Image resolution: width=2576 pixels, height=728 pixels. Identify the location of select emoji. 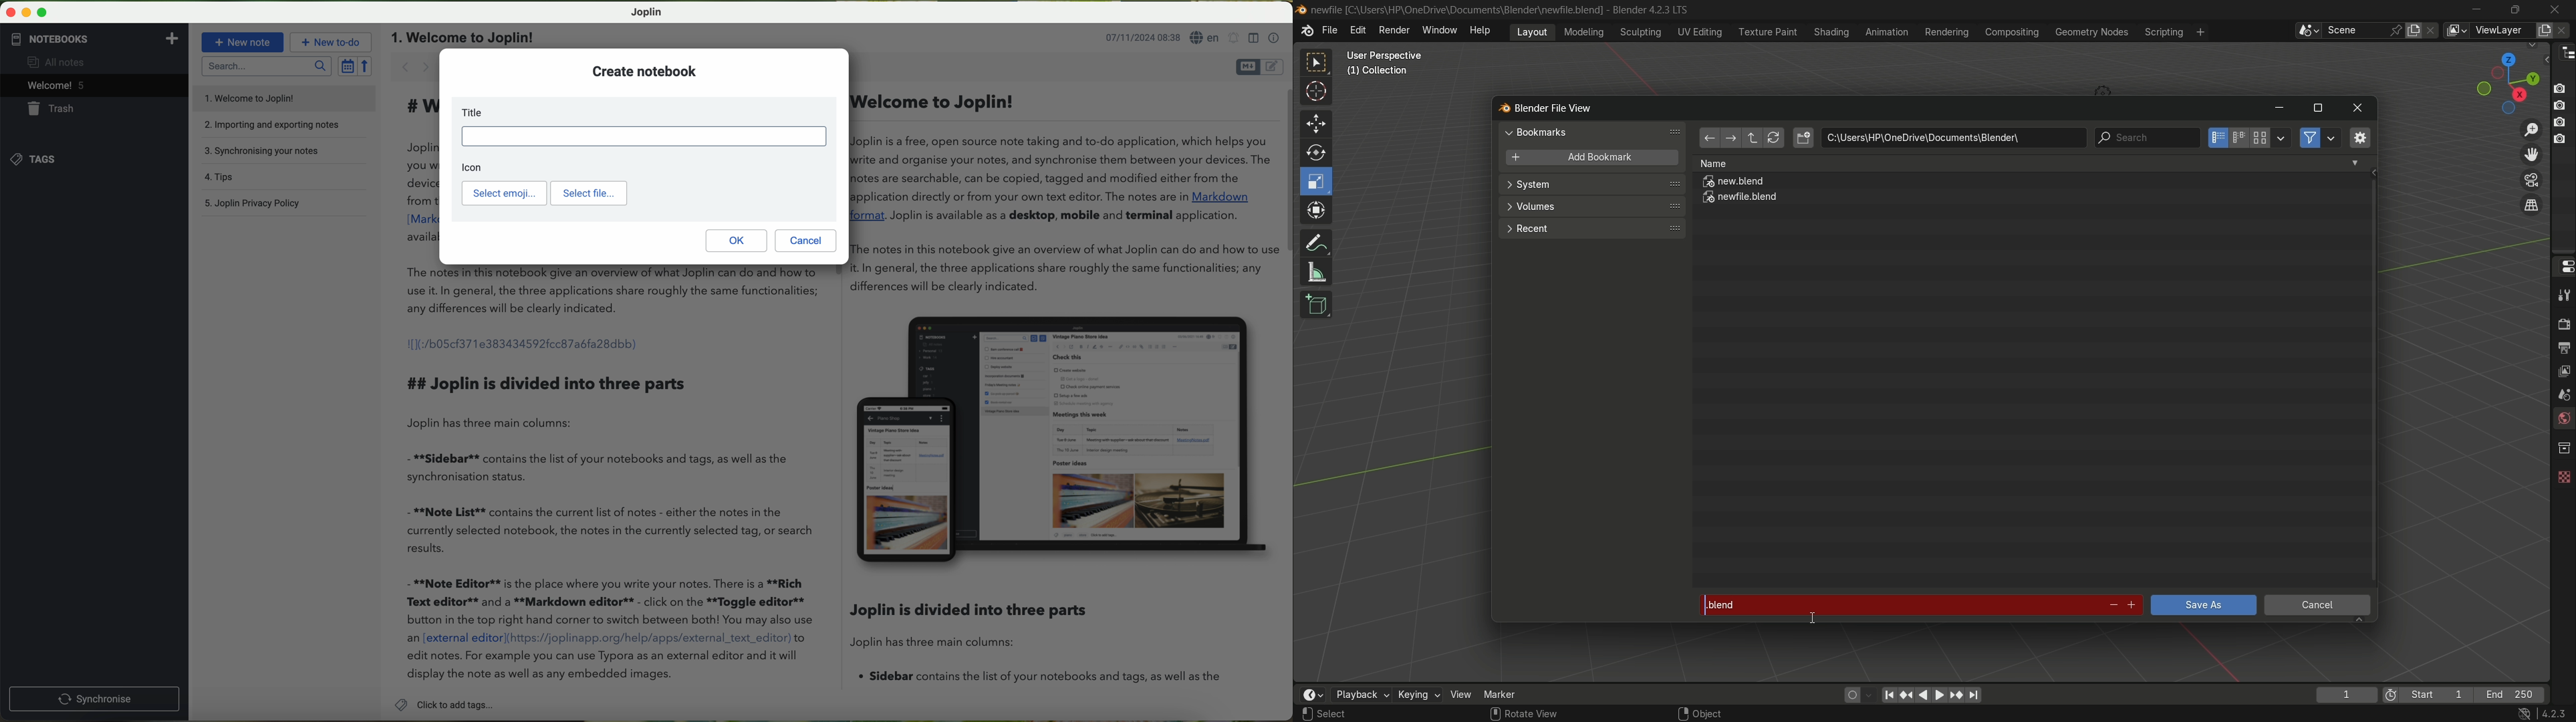
(504, 194).